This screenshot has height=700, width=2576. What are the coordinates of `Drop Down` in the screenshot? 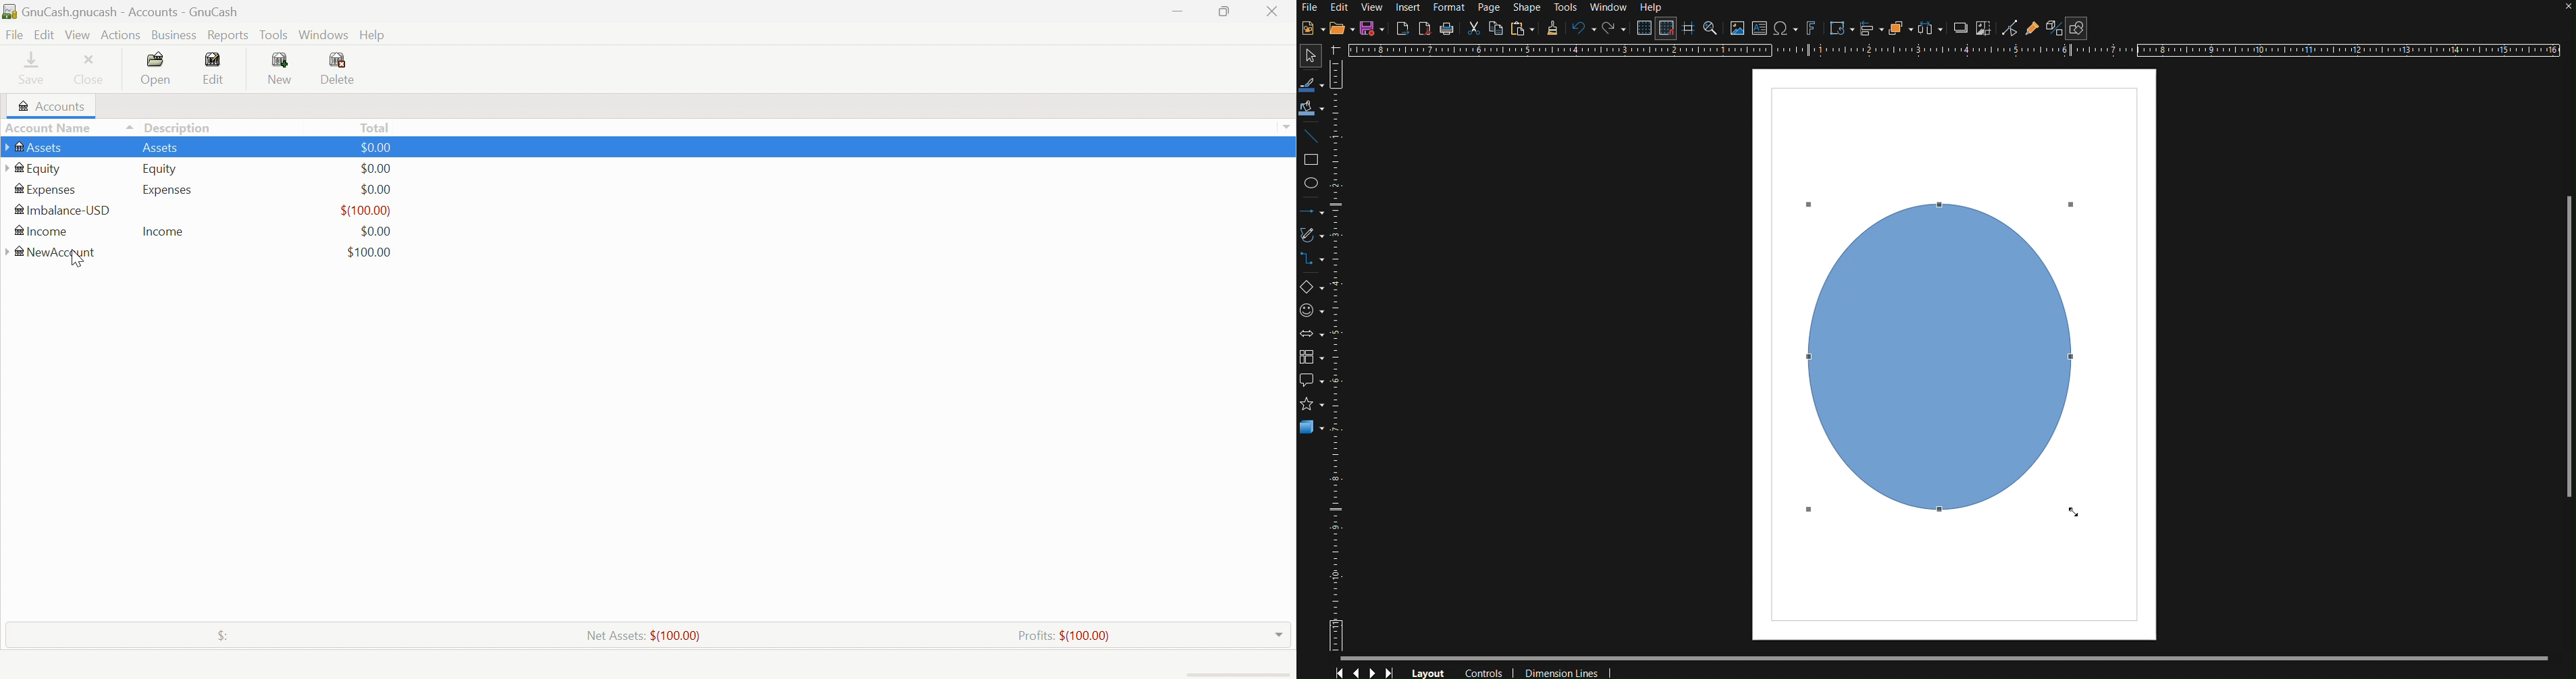 It's located at (1282, 126).